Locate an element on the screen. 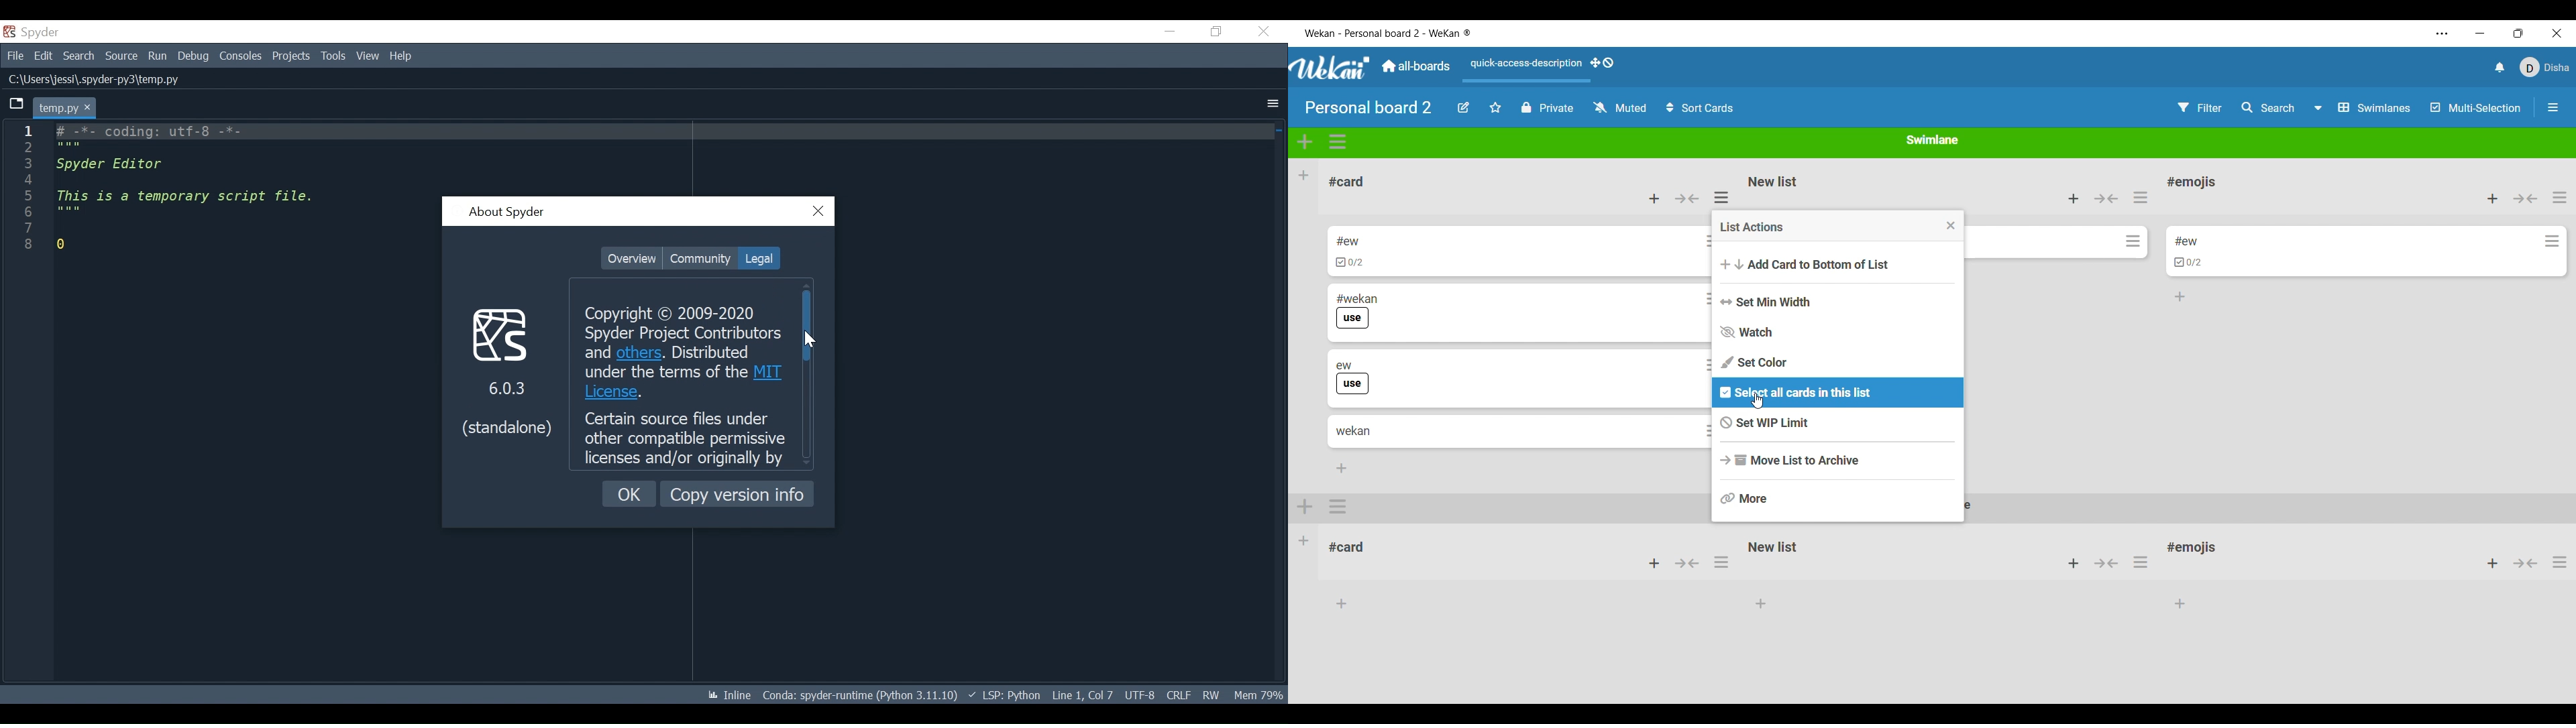 The height and width of the screenshot is (728, 2576). CRLF is located at coordinates (1178, 695).